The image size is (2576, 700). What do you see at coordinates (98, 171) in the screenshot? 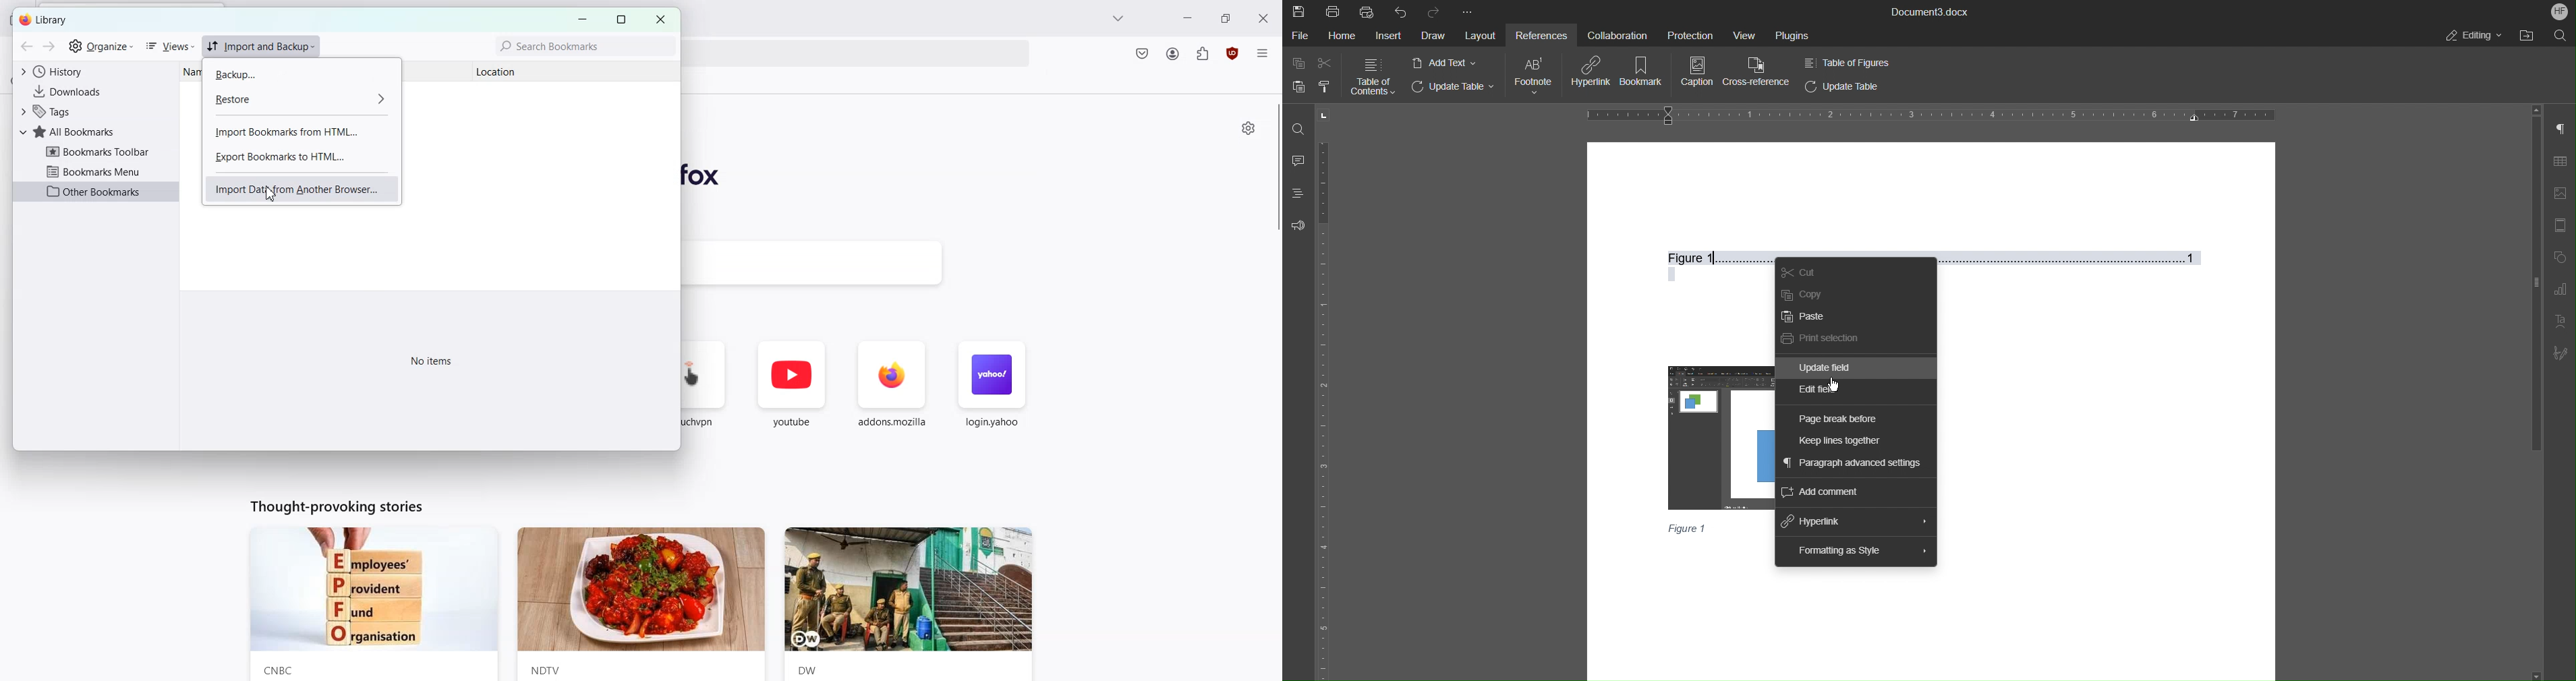
I see `Bookmarks Menu` at bounding box center [98, 171].